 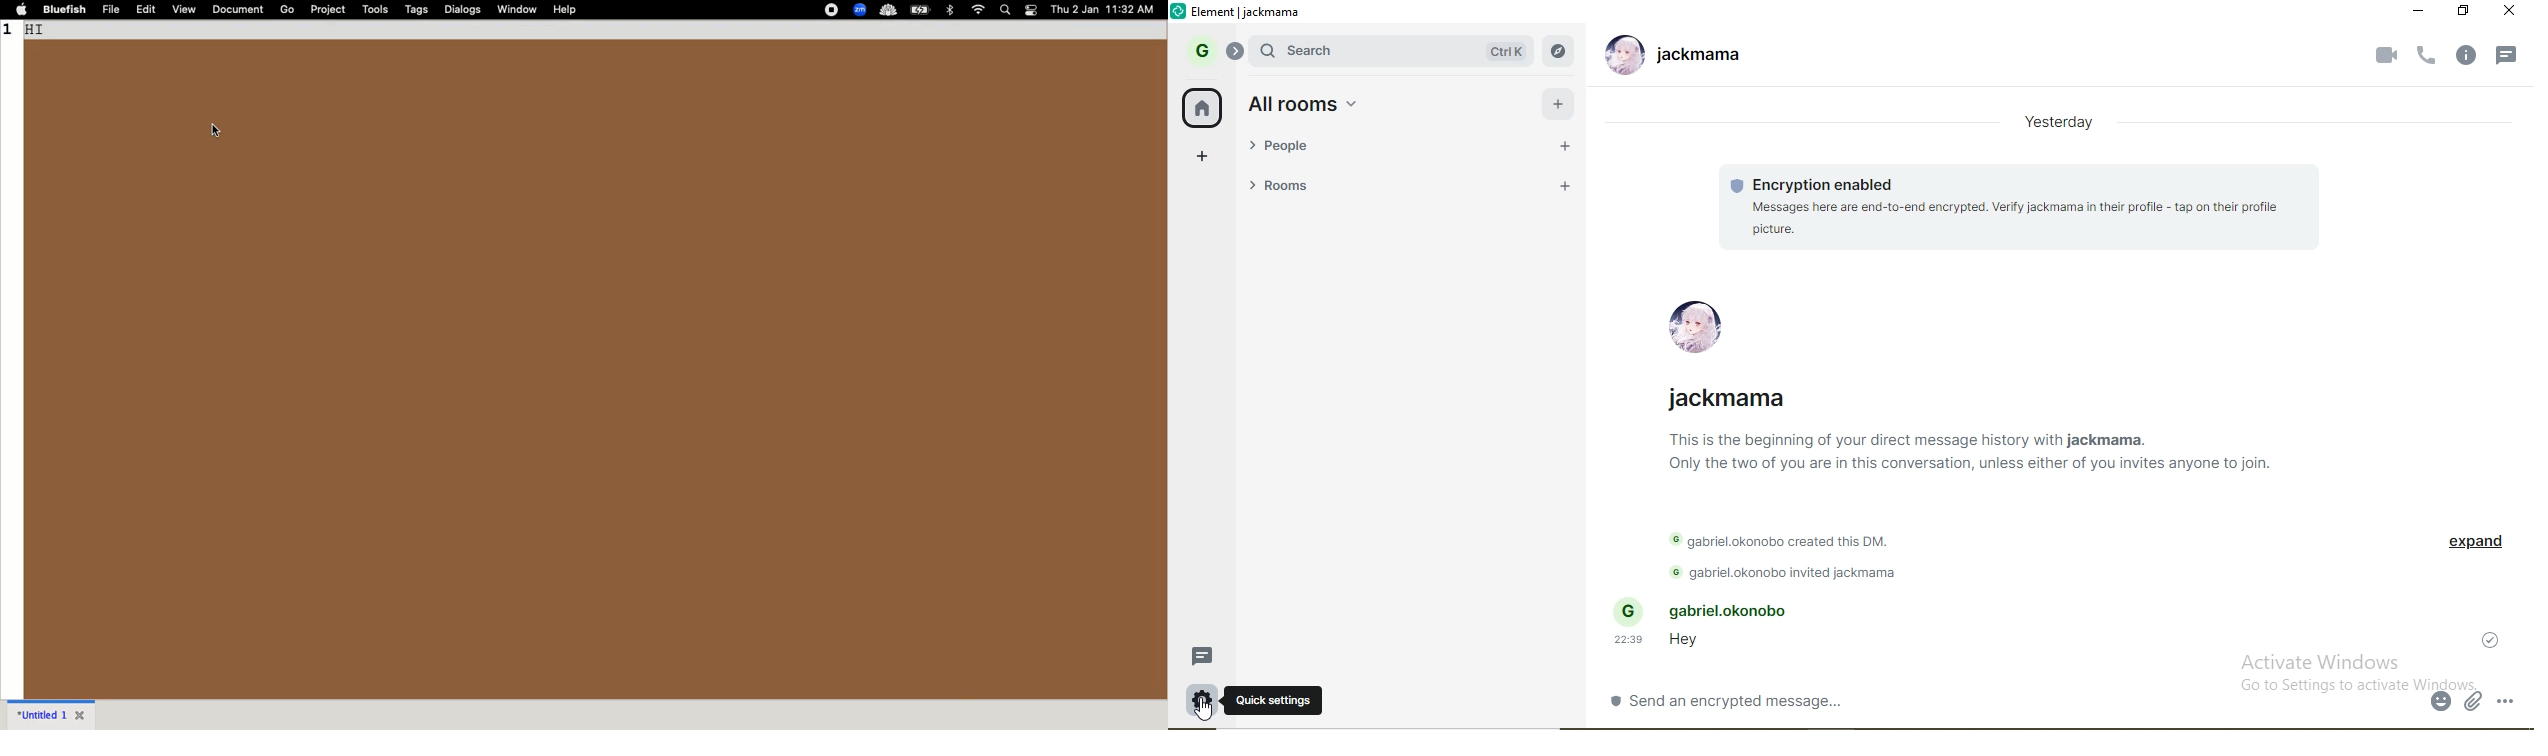 I want to click on profile picture, so click(x=1699, y=321).